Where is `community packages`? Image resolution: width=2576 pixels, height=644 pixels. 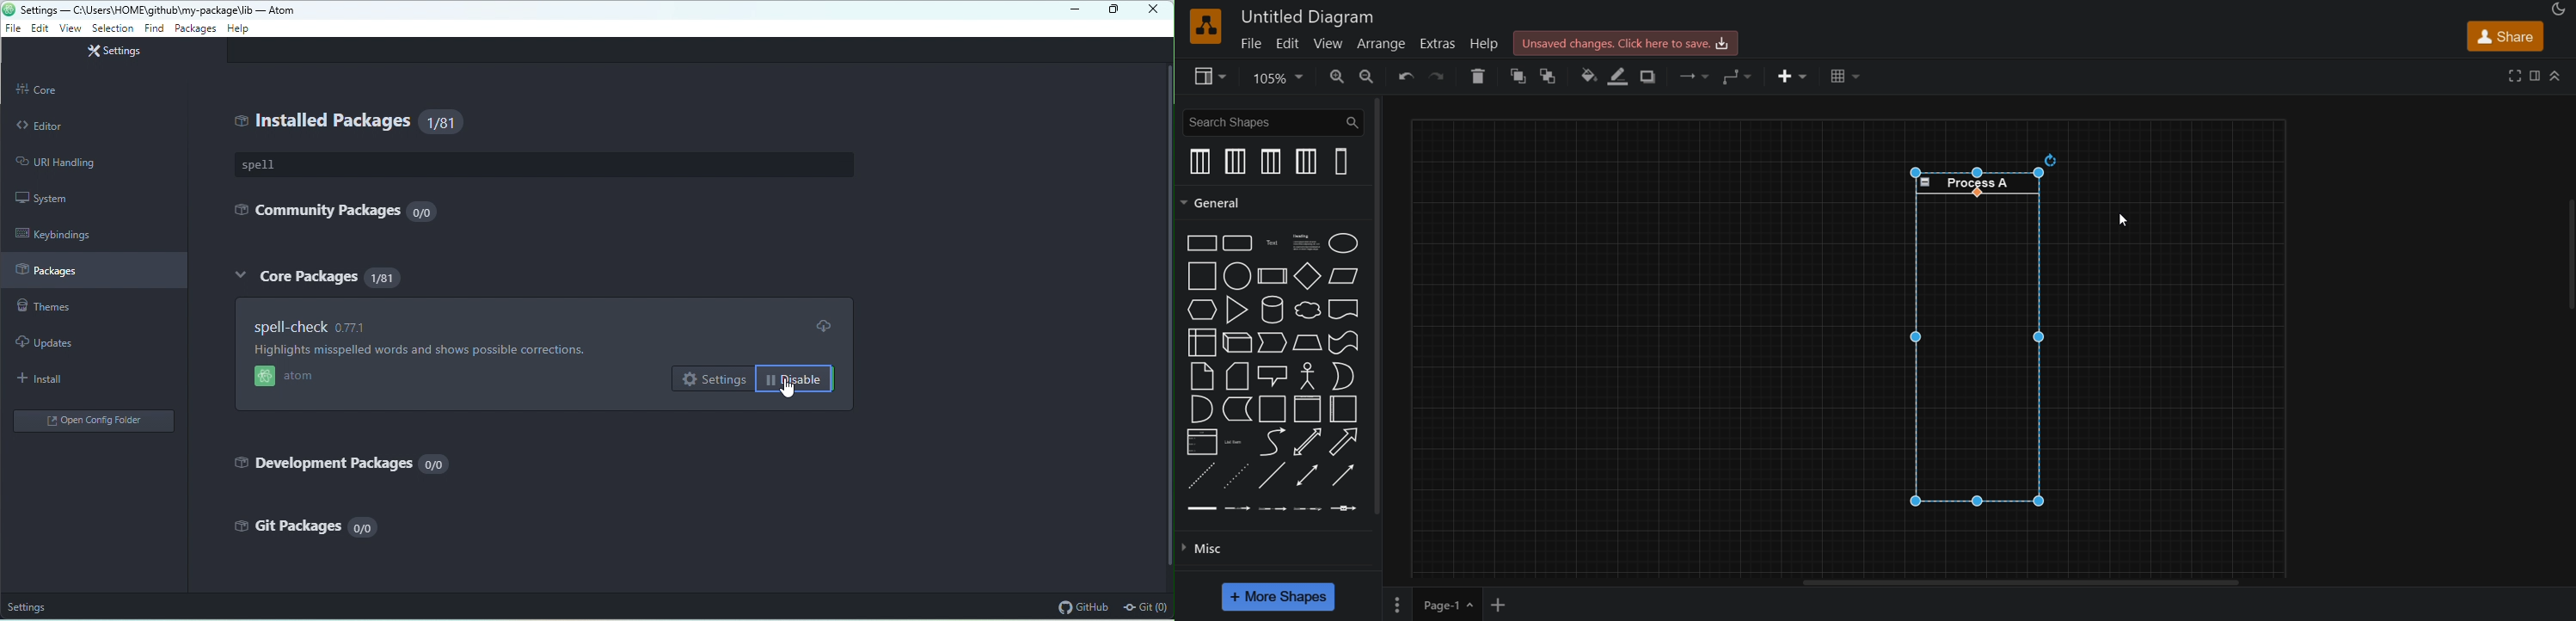 community packages is located at coordinates (331, 210).